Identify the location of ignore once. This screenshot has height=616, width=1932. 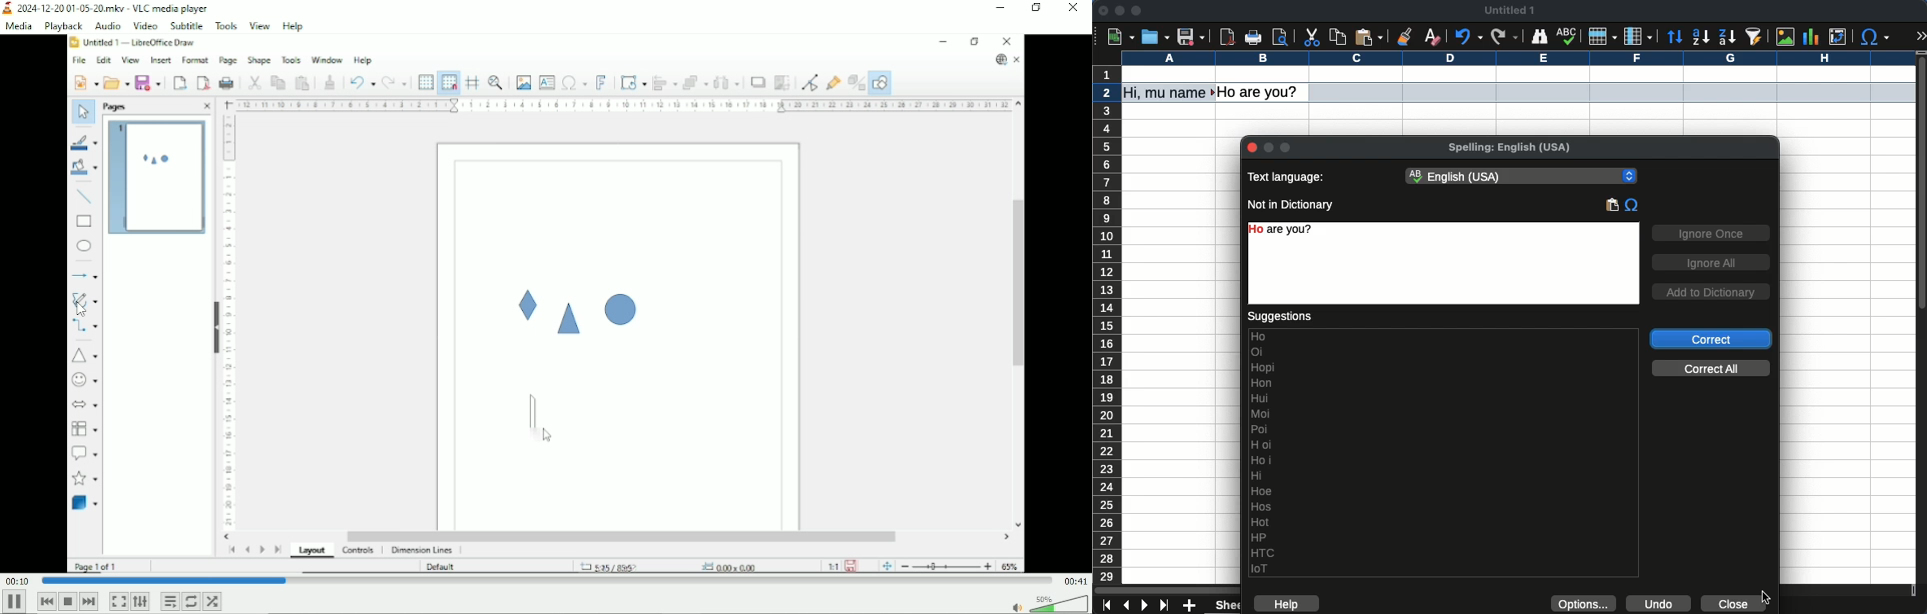
(1711, 235).